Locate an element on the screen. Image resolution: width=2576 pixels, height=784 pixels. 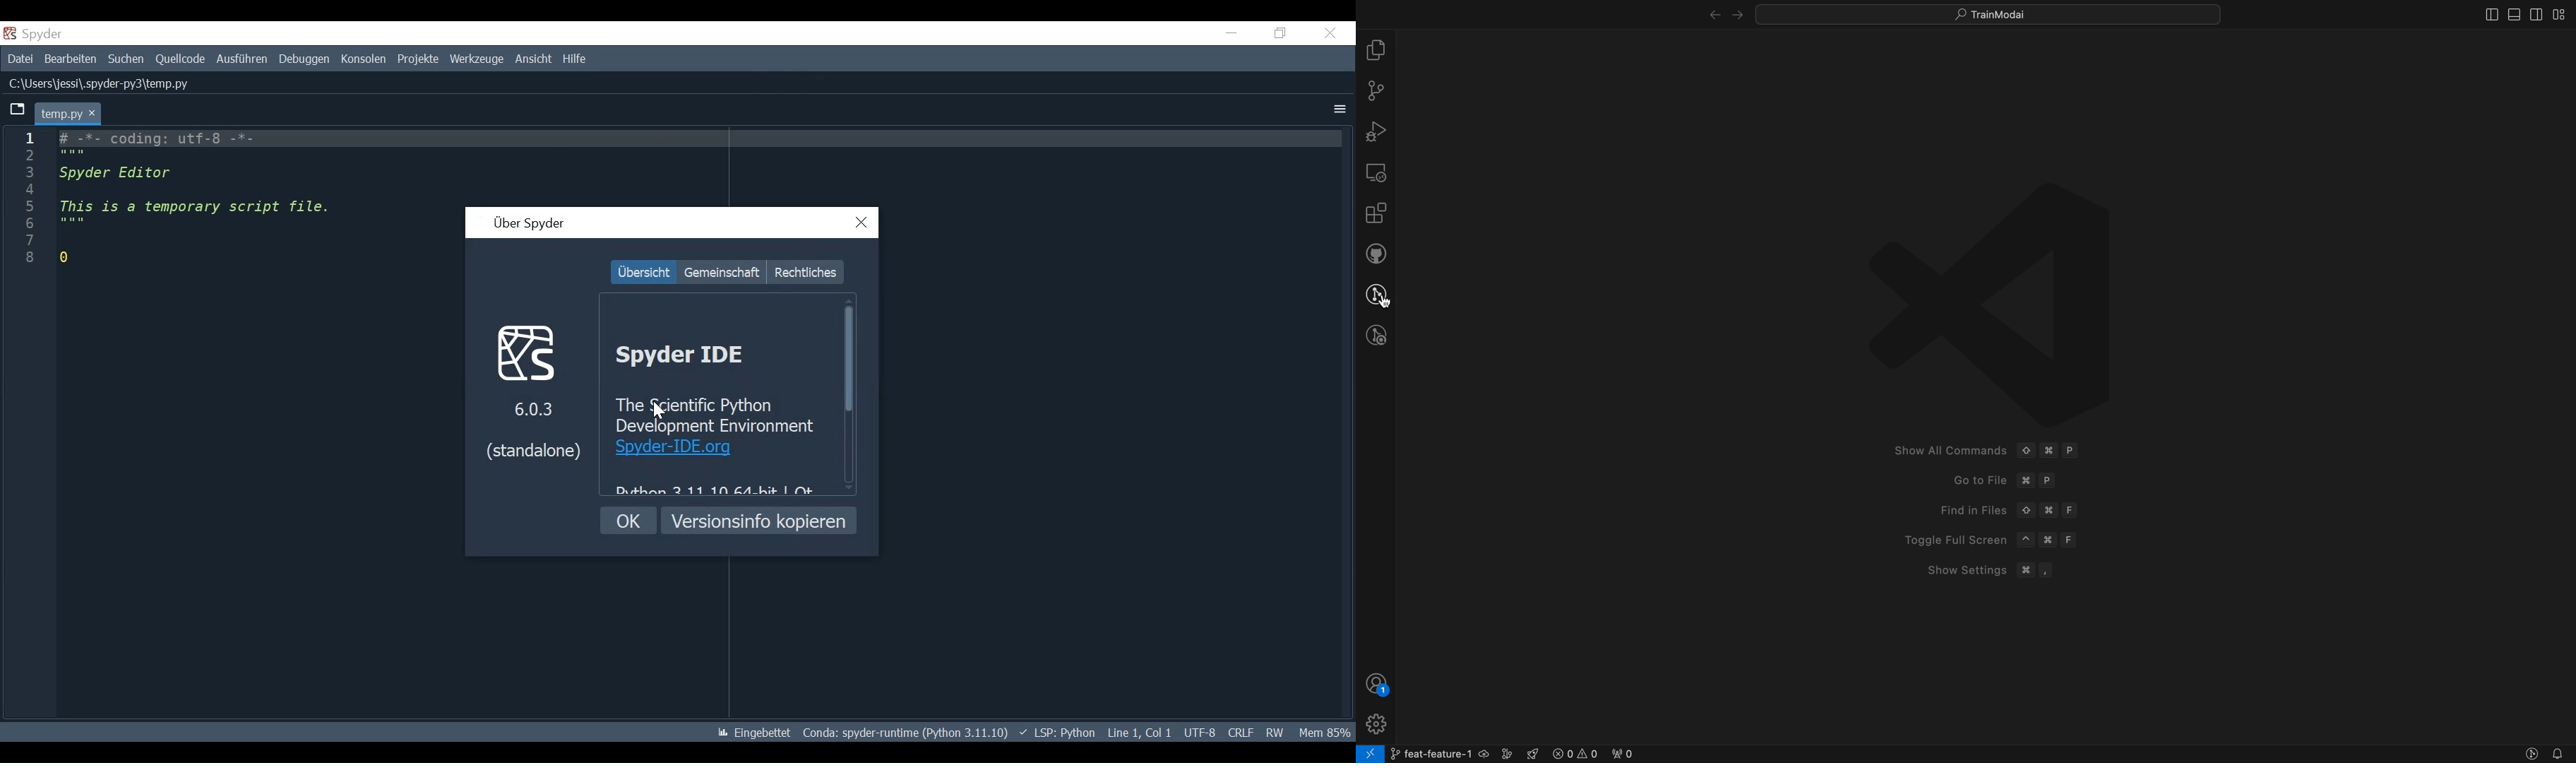
C:\Users\jess\.spyder-py3\temp.py is located at coordinates (100, 83).